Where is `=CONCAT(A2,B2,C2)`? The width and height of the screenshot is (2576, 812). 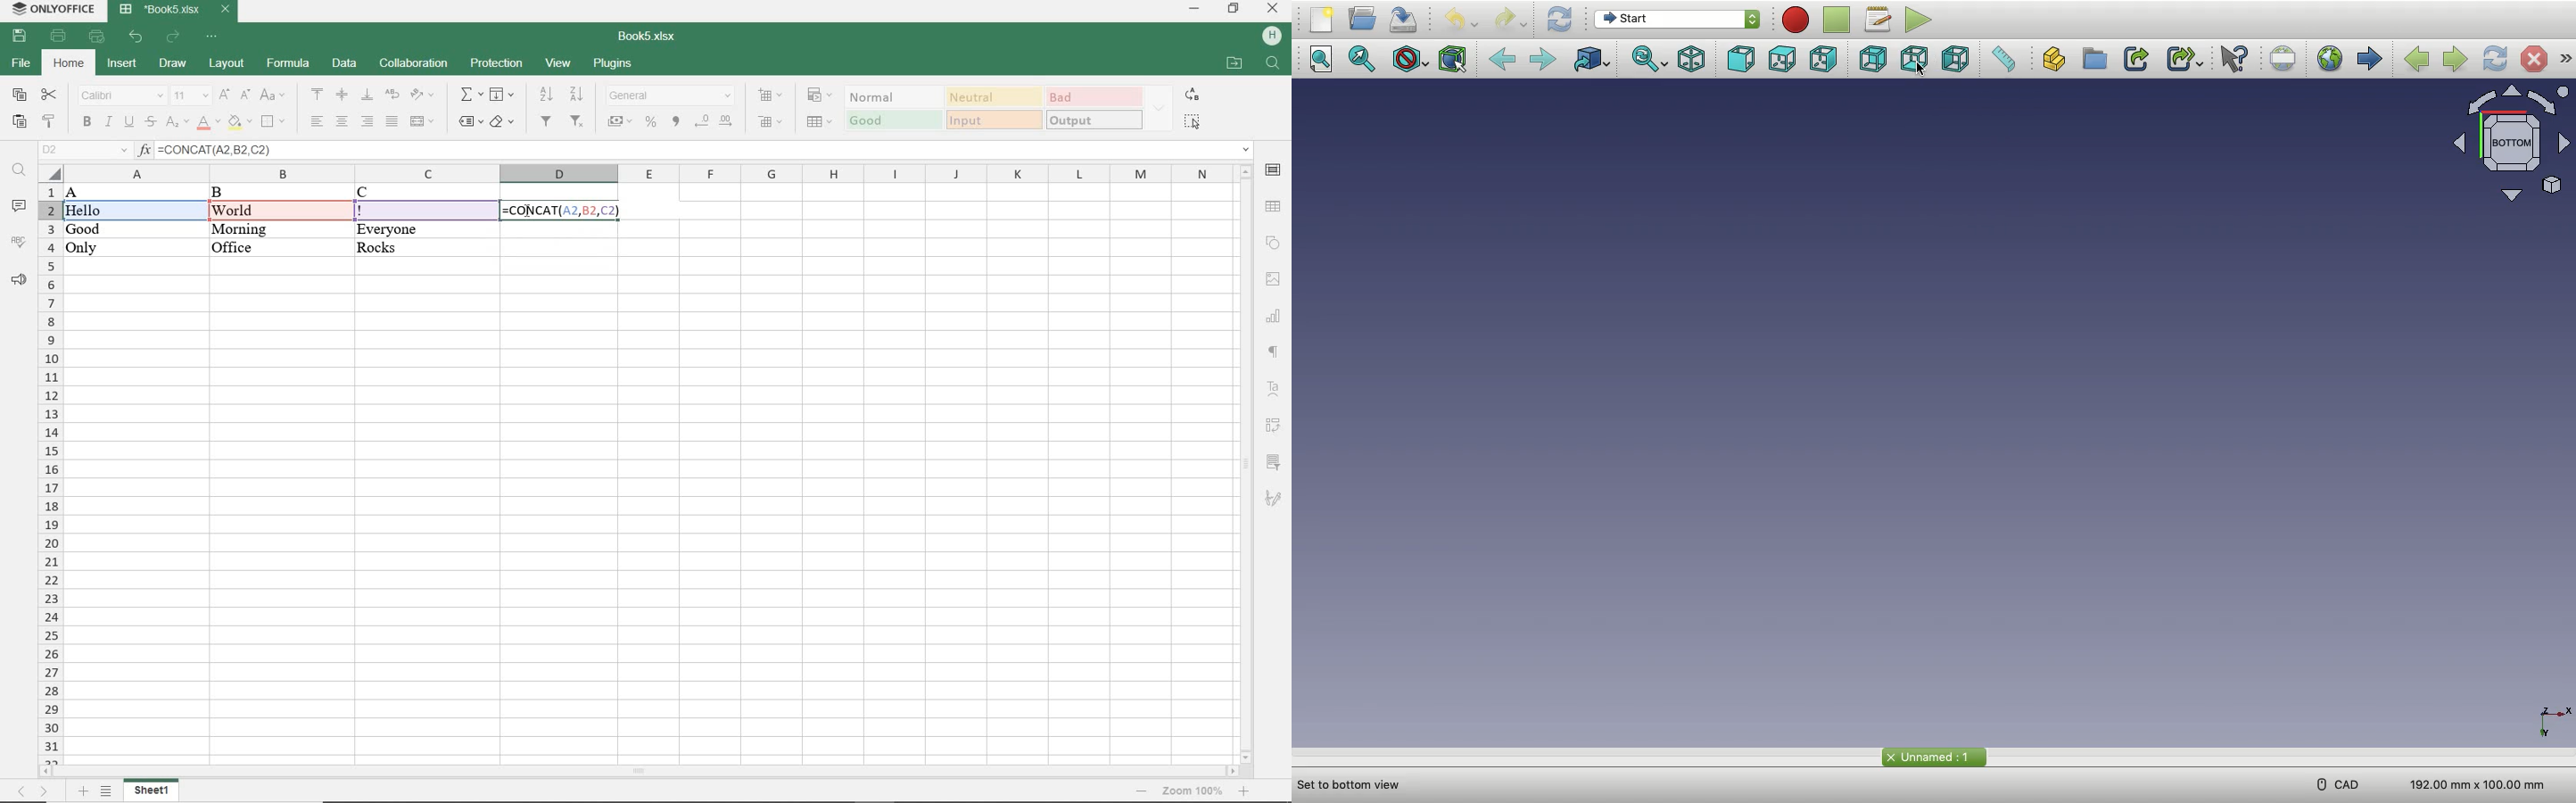 =CONCAT(A2,B2,C2) is located at coordinates (710, 150).